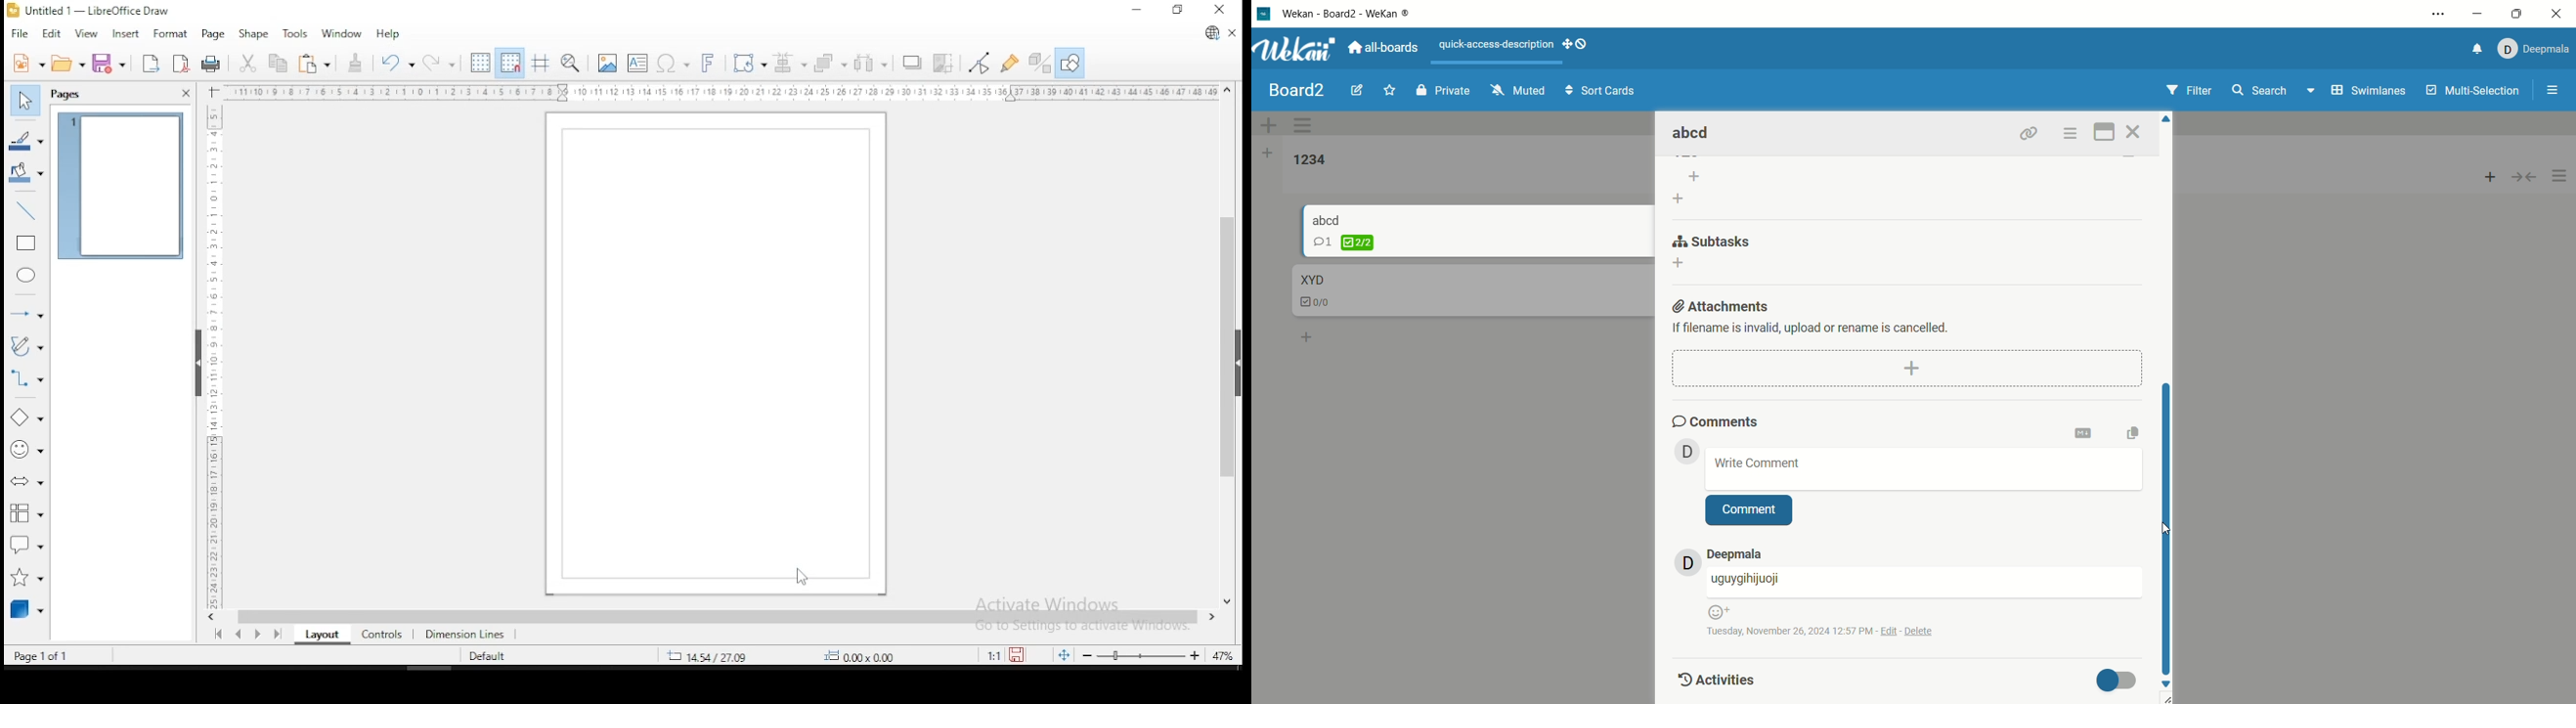 The width and height of the screenshot is (2576, 728). Describe the element at coordinates (2191, 89) in the screenshot. I see `filter` at that location.